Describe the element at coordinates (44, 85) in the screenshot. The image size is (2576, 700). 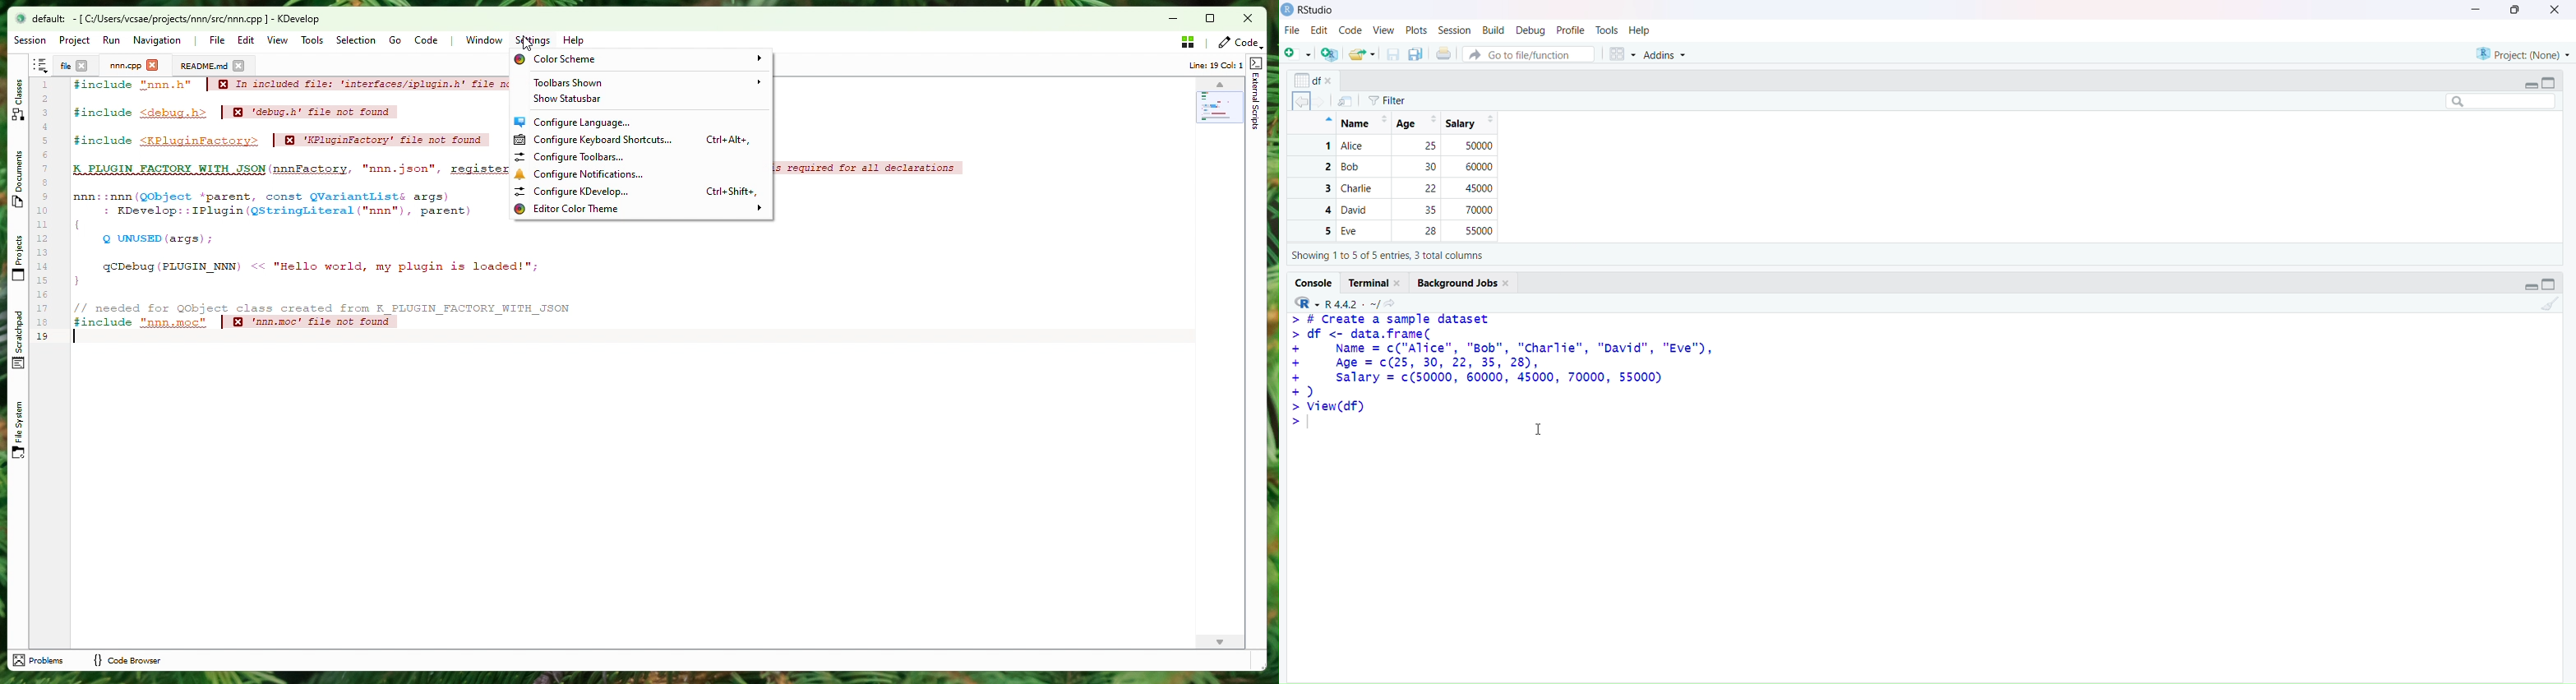
I see `1` at that location.